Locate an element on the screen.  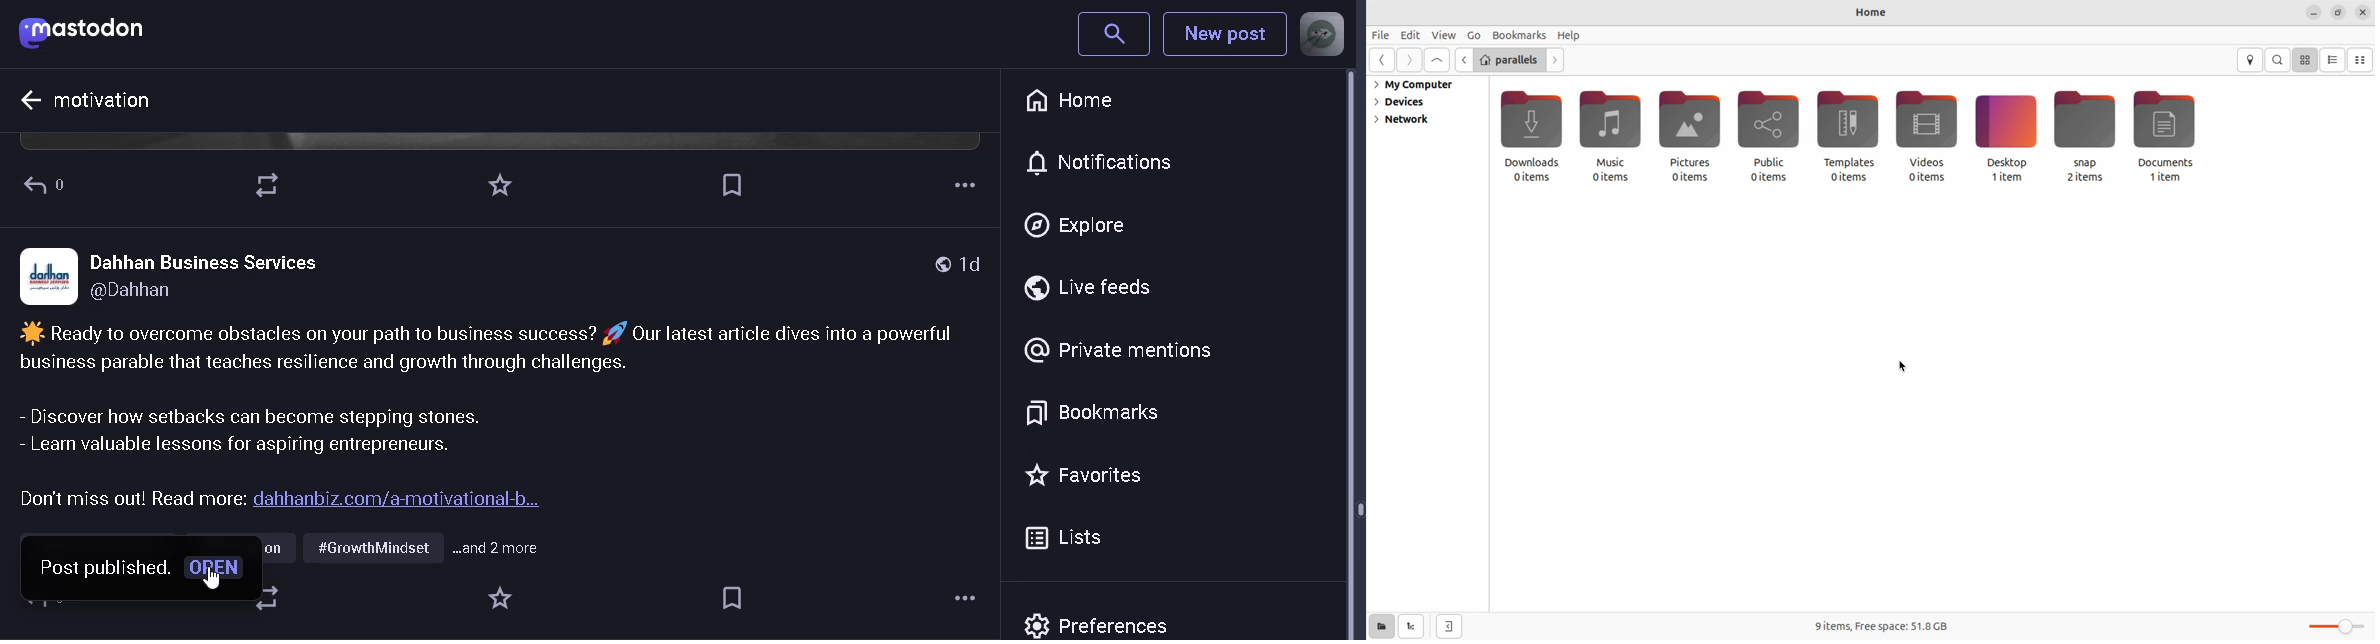
Global Post is located at coordinates (935, 264).